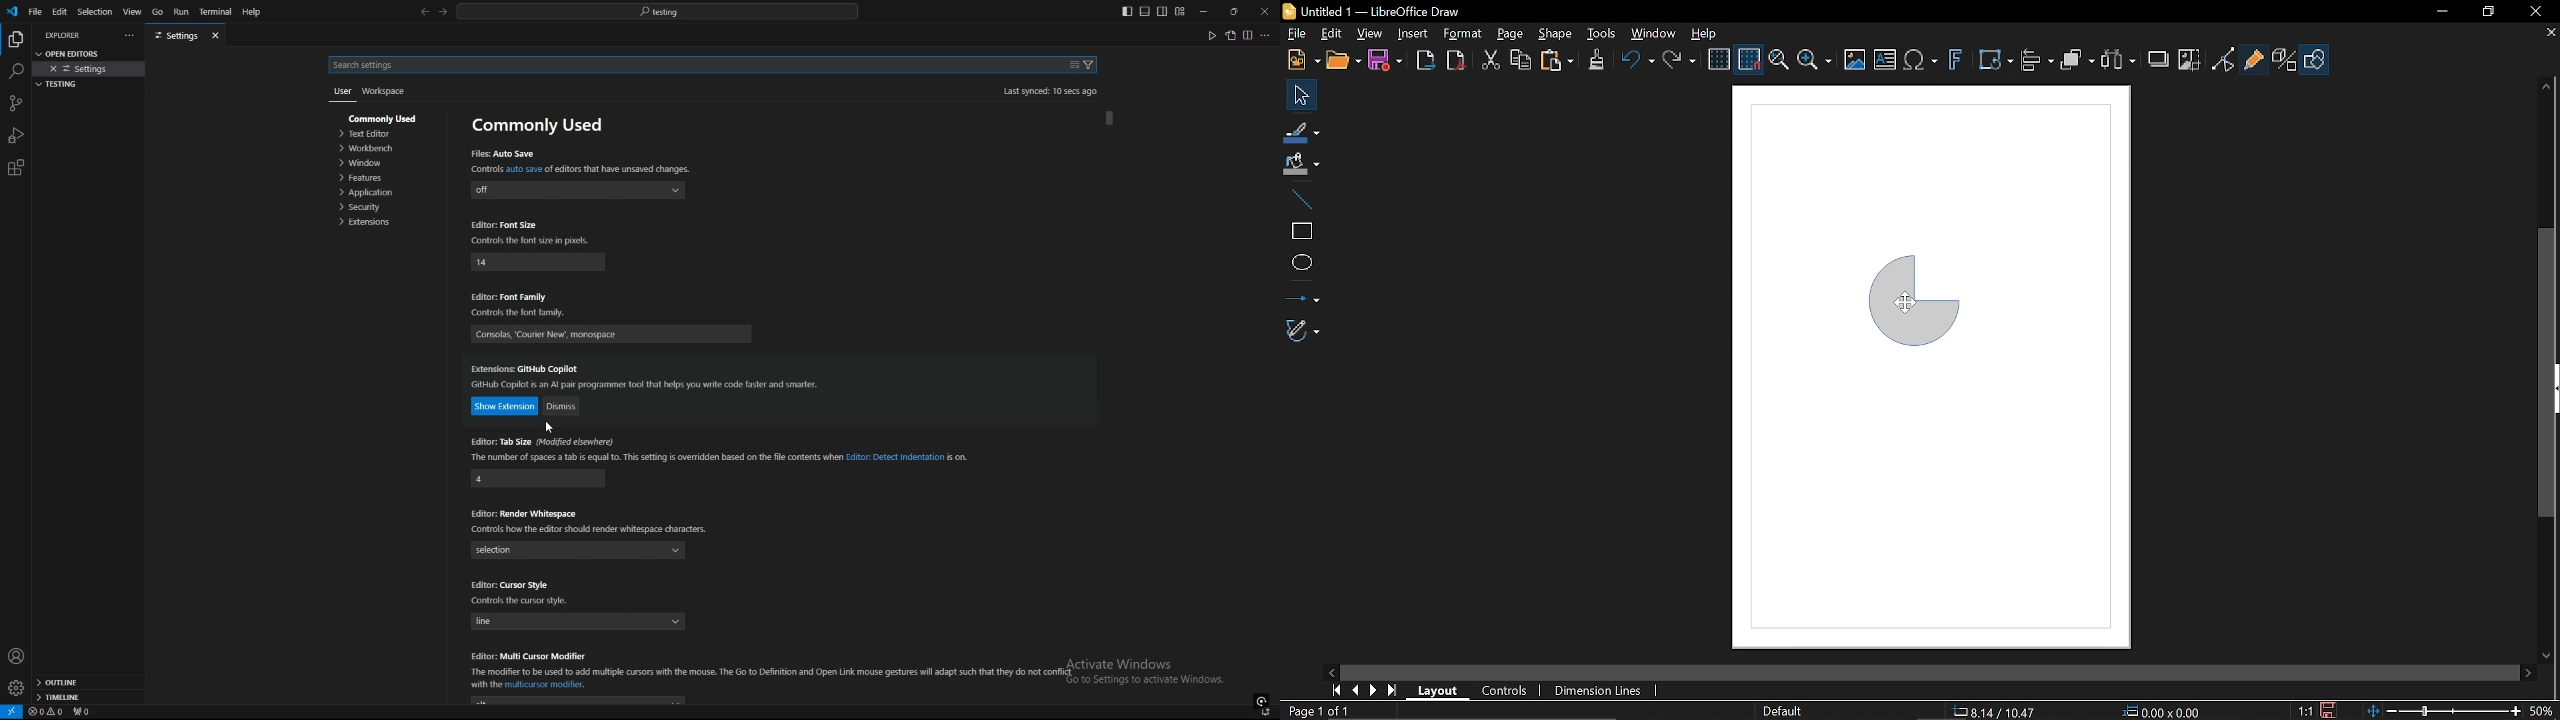 This screenshot has height=728, width=2576. I want to click on Redo, so click(1678, 61).